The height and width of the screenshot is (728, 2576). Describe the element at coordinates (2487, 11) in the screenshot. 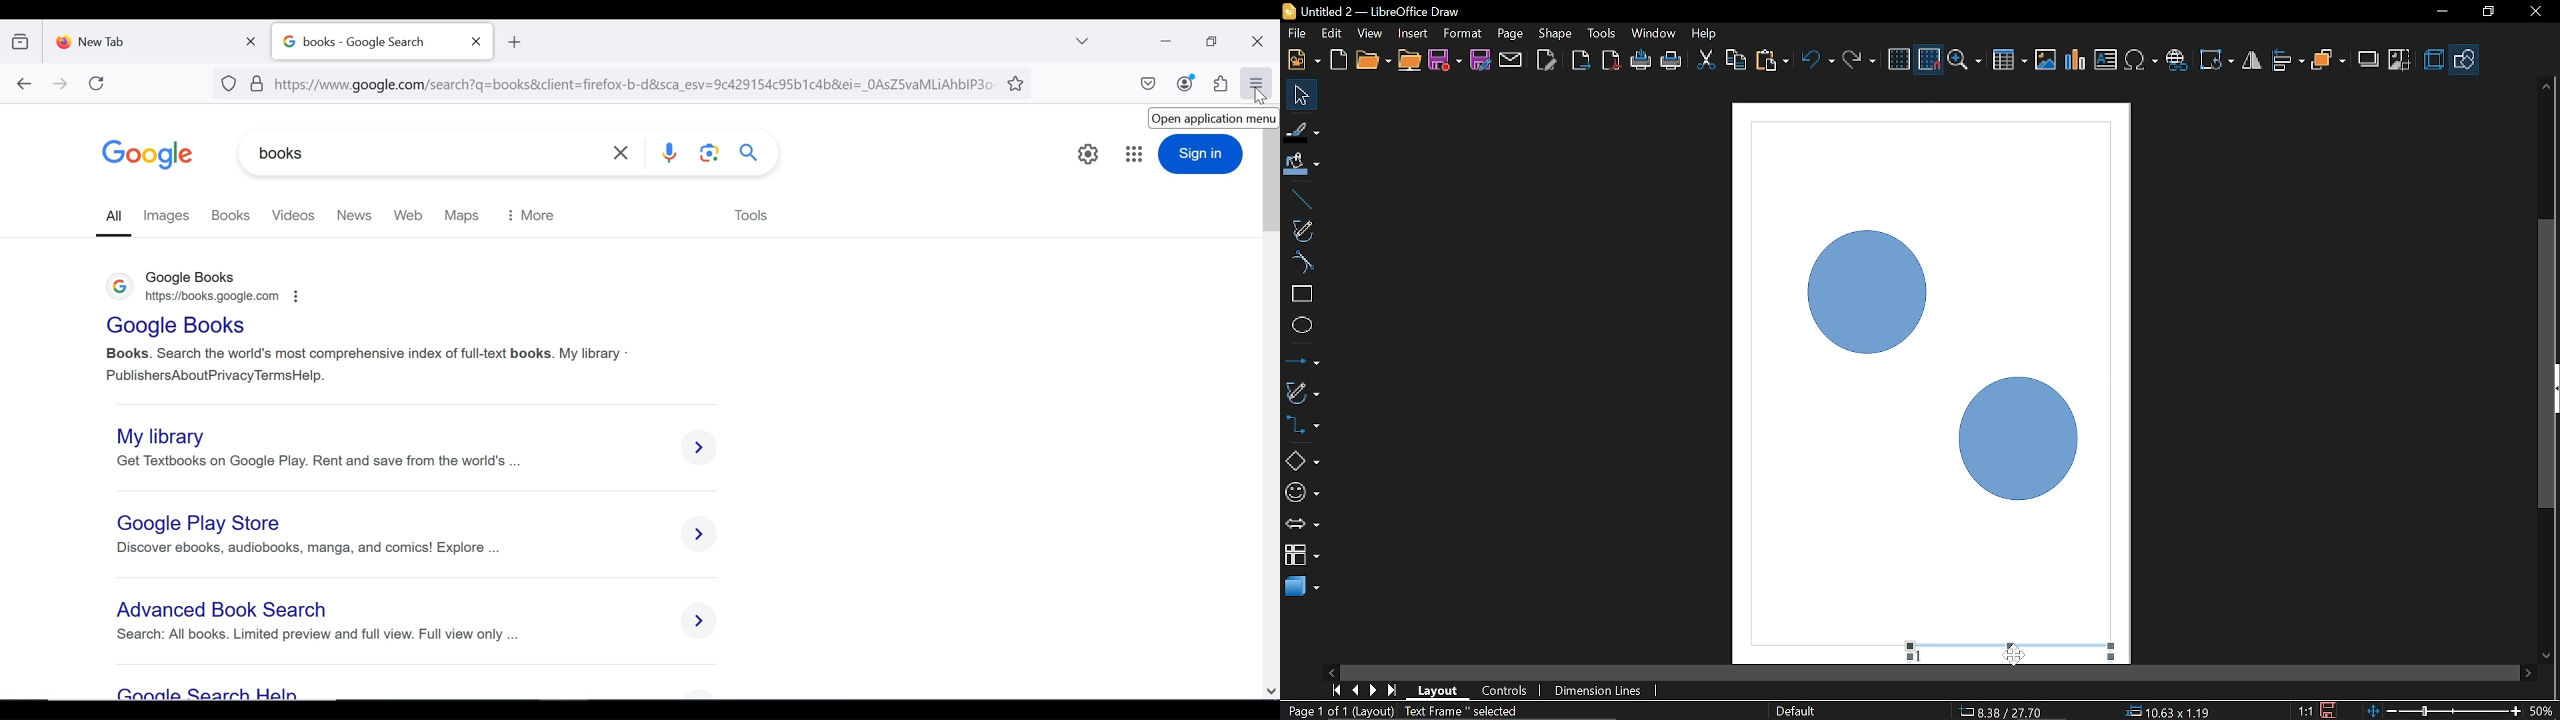

I see `Restore down` at that location.